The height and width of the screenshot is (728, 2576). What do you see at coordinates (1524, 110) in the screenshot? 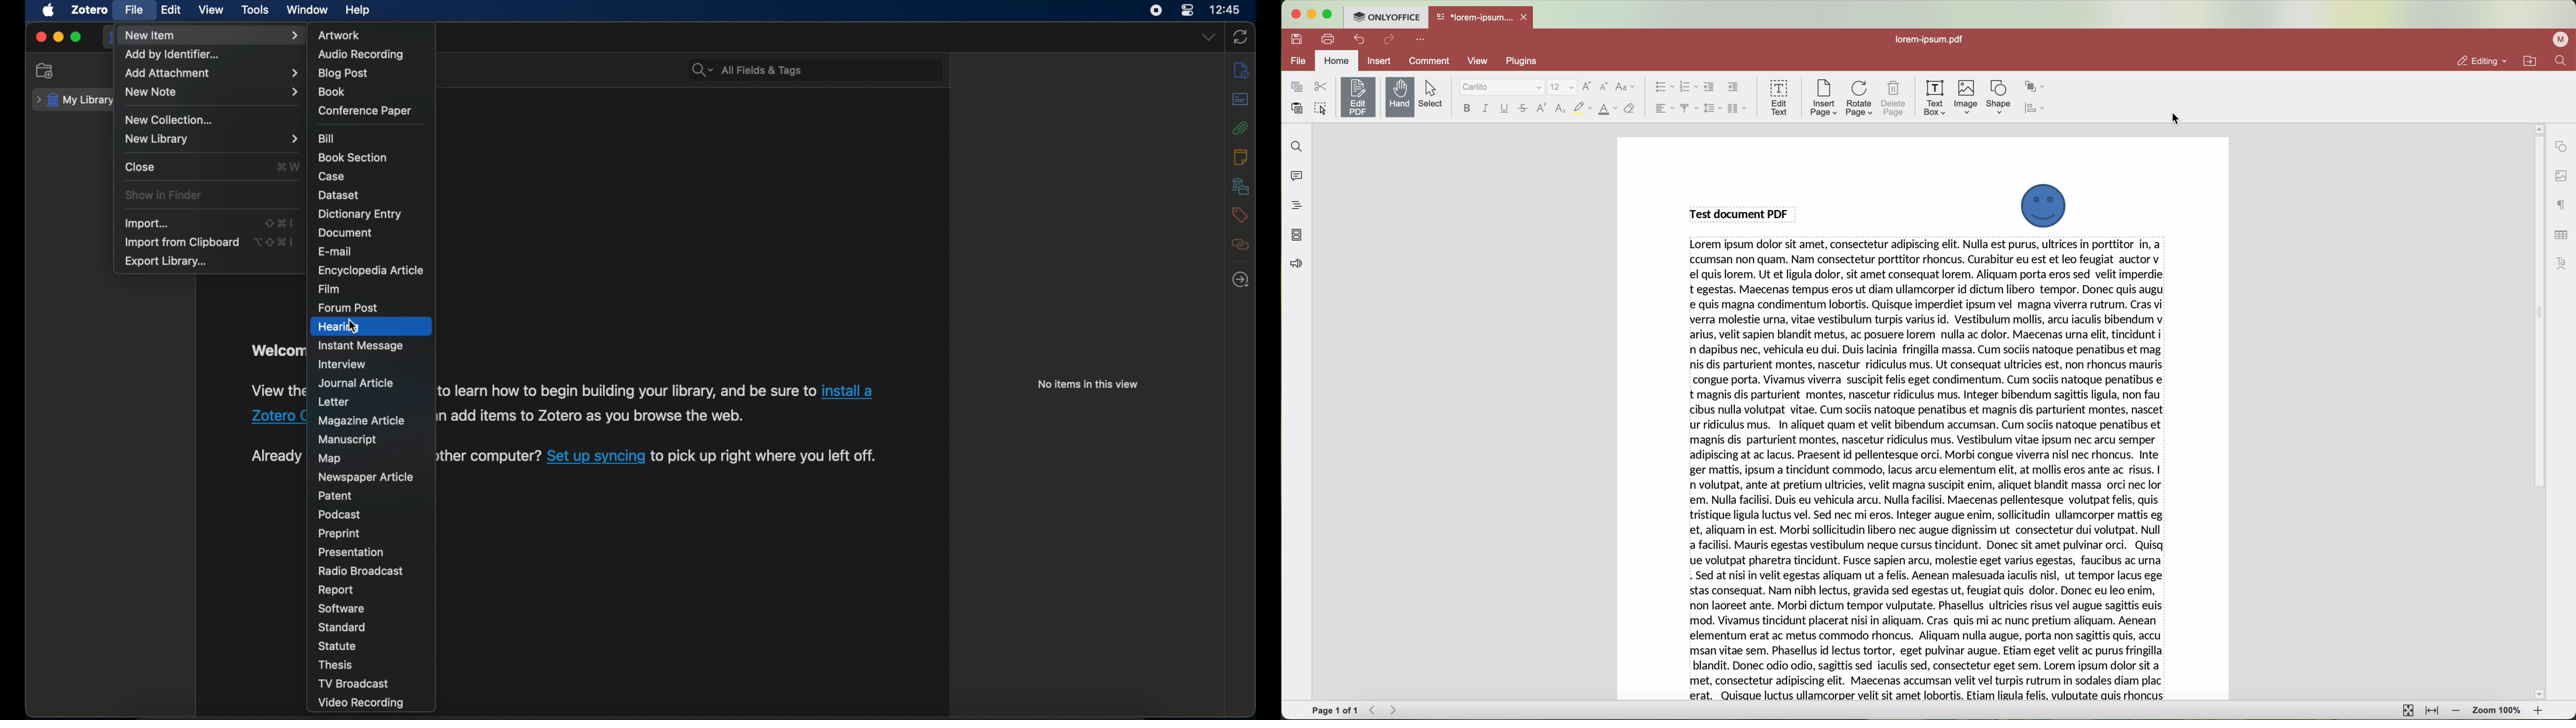
I see `strikethrough` at bounding box center [1524, 110].